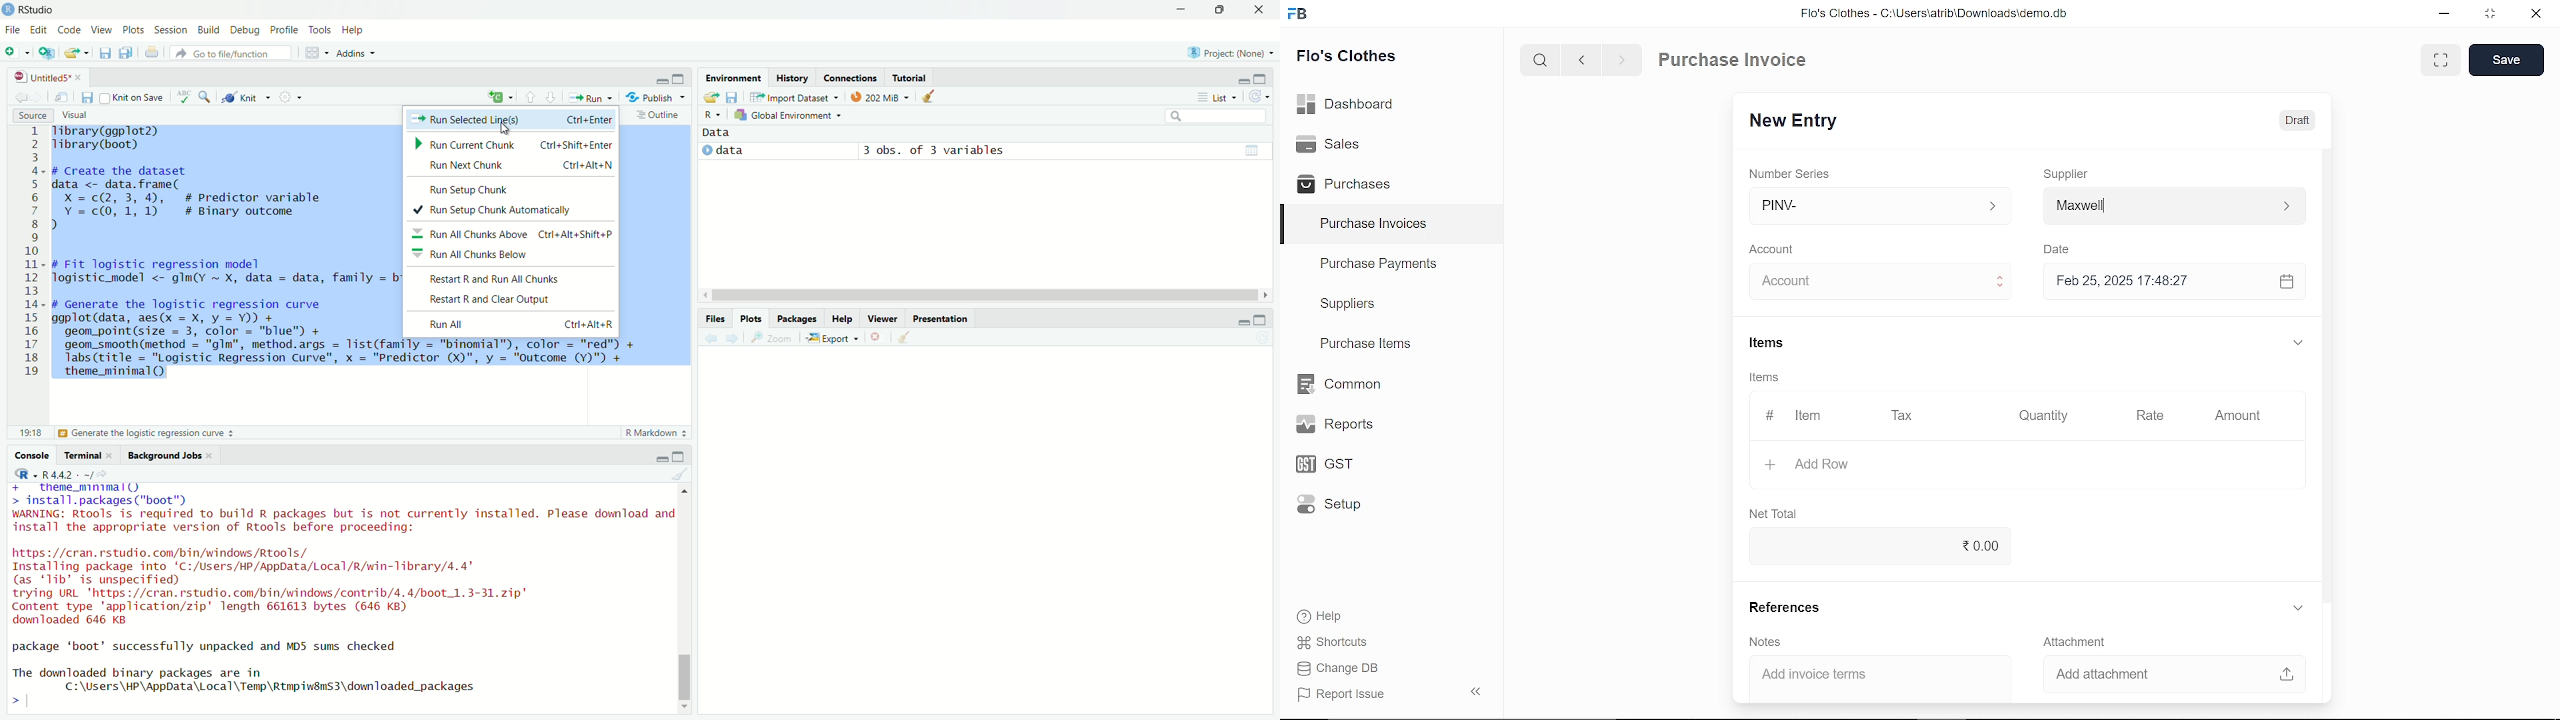  What do you see at coordinates (733, 77) in the screenshot?
I see `Environment` at bounding box center [733, 77].